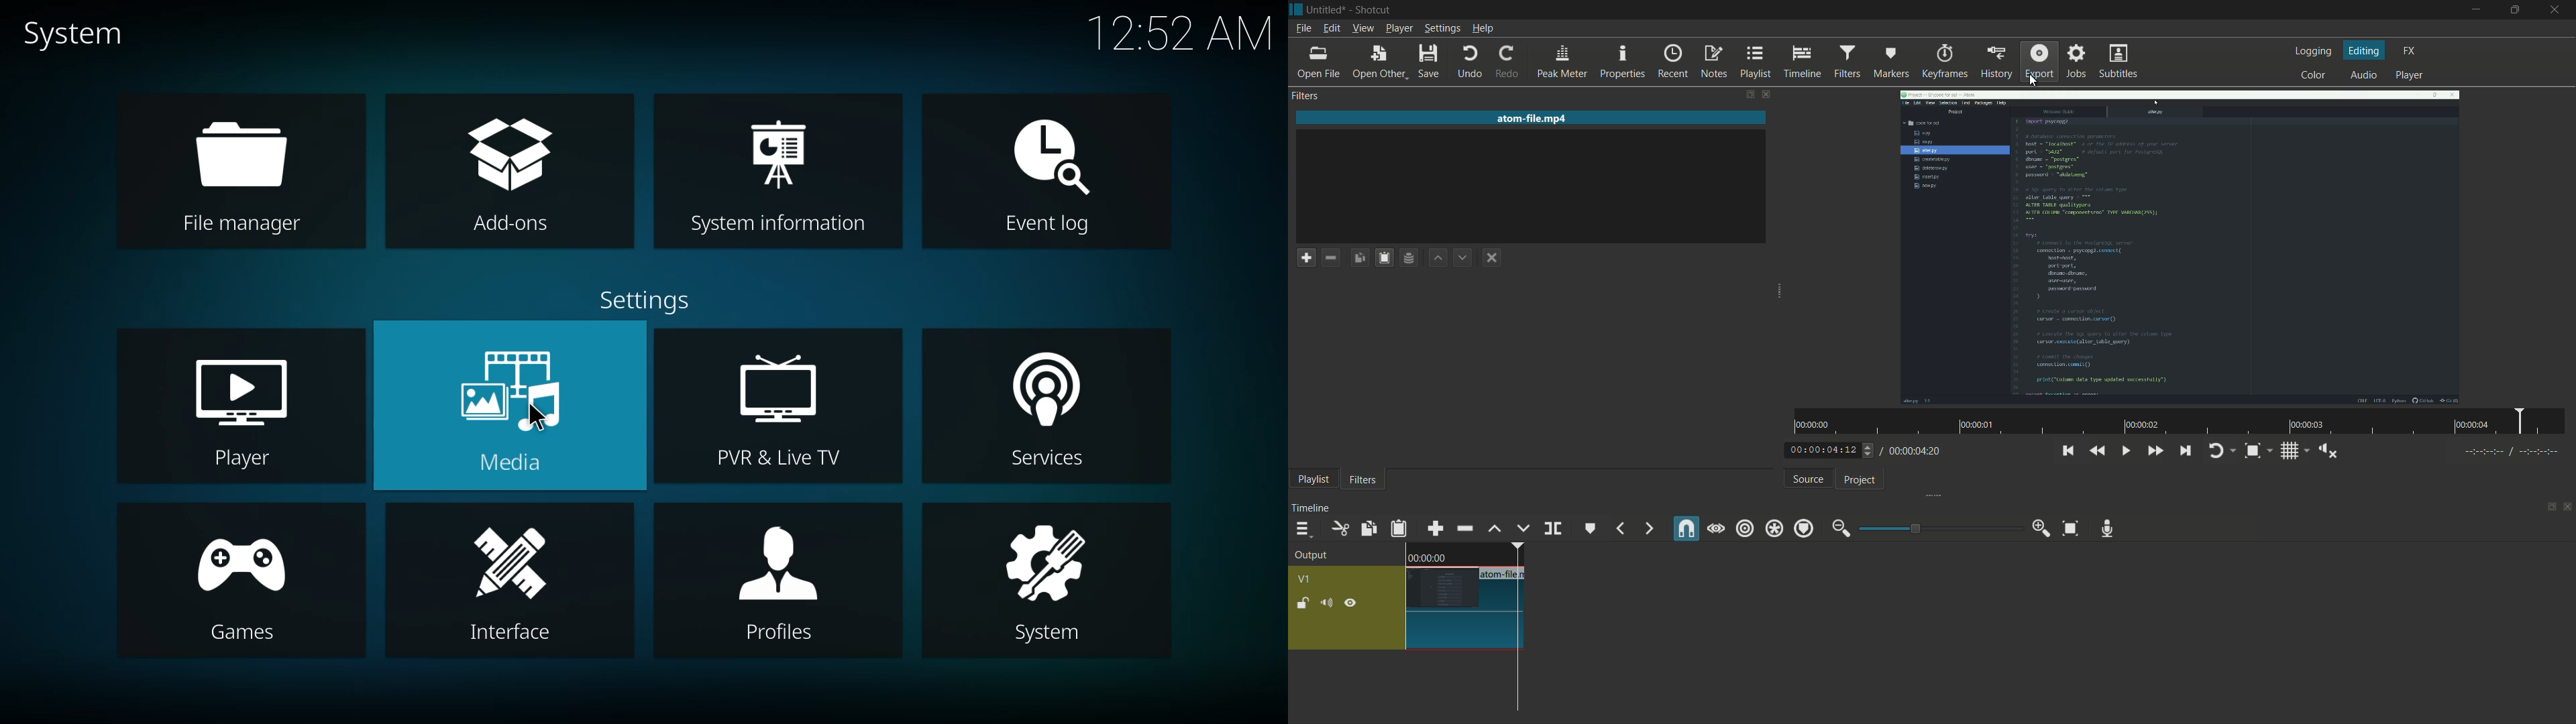 The height and width of the screenshot is (728, 2576). What do you see at coordinates (1043, 225) in the screenshot?
I see ` Event log` at bounding box center [1043, 225].